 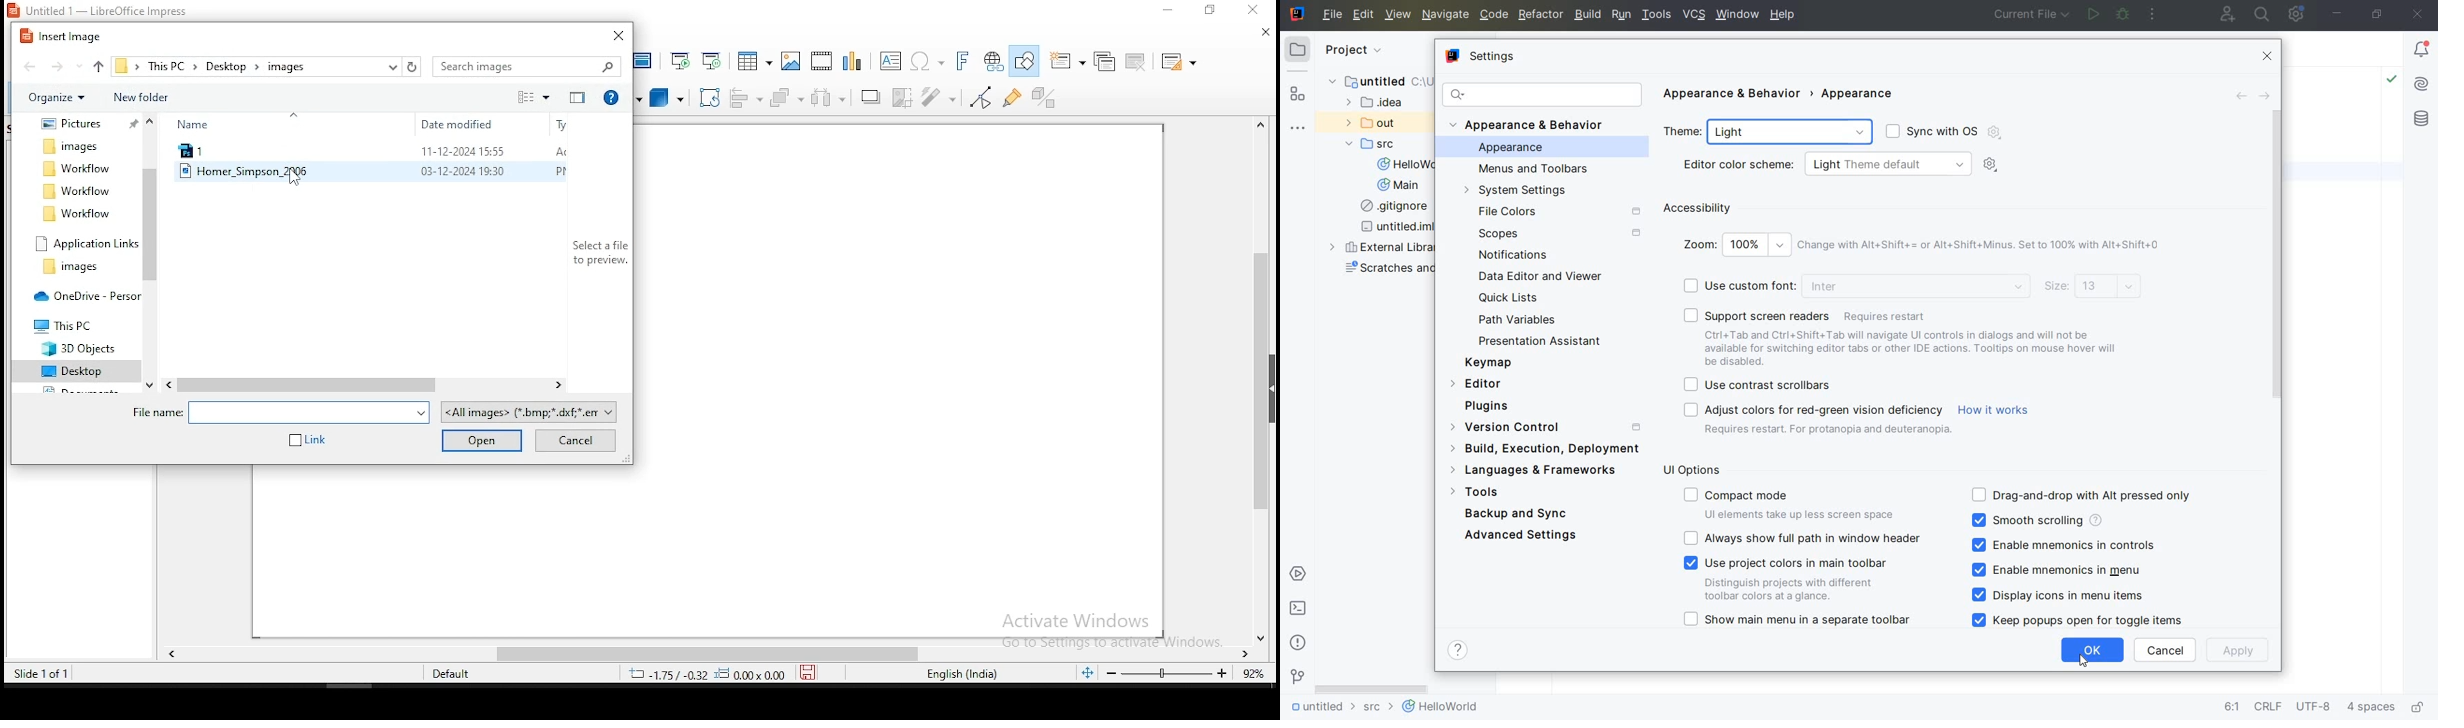 I want to click on save, so click(x=810, y=674).